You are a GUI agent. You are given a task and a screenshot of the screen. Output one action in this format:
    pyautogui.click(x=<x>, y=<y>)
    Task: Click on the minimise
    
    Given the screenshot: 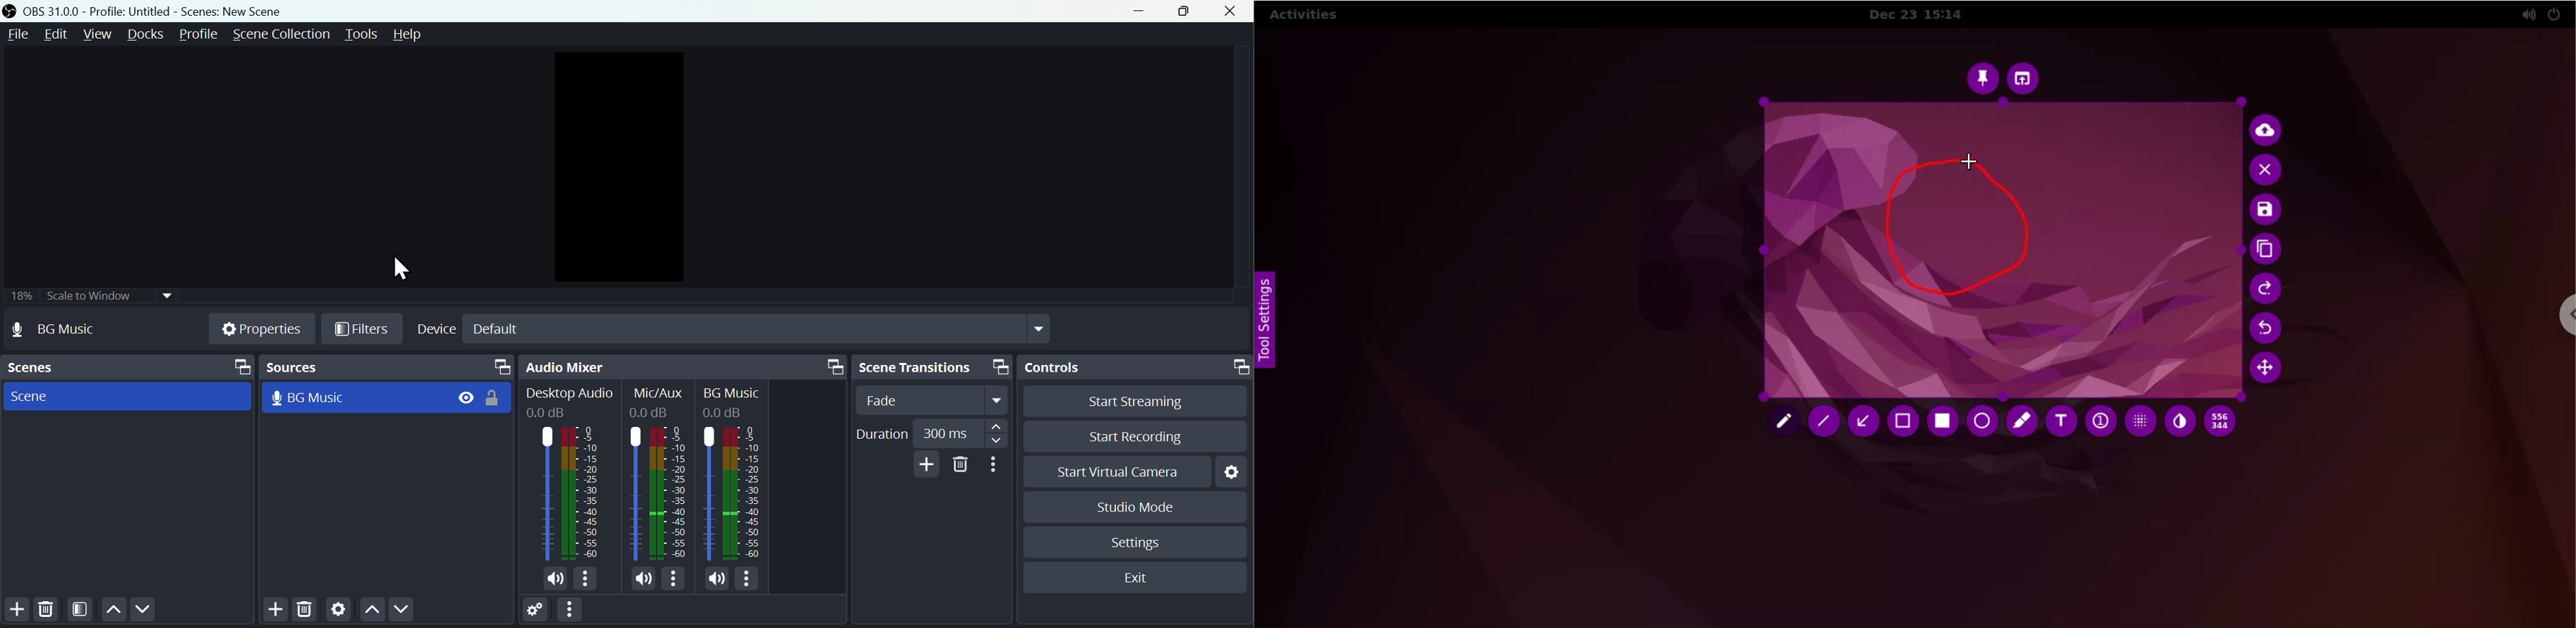 What is the action you would take?
    pyautogui.click(x=1139, y=14)
    